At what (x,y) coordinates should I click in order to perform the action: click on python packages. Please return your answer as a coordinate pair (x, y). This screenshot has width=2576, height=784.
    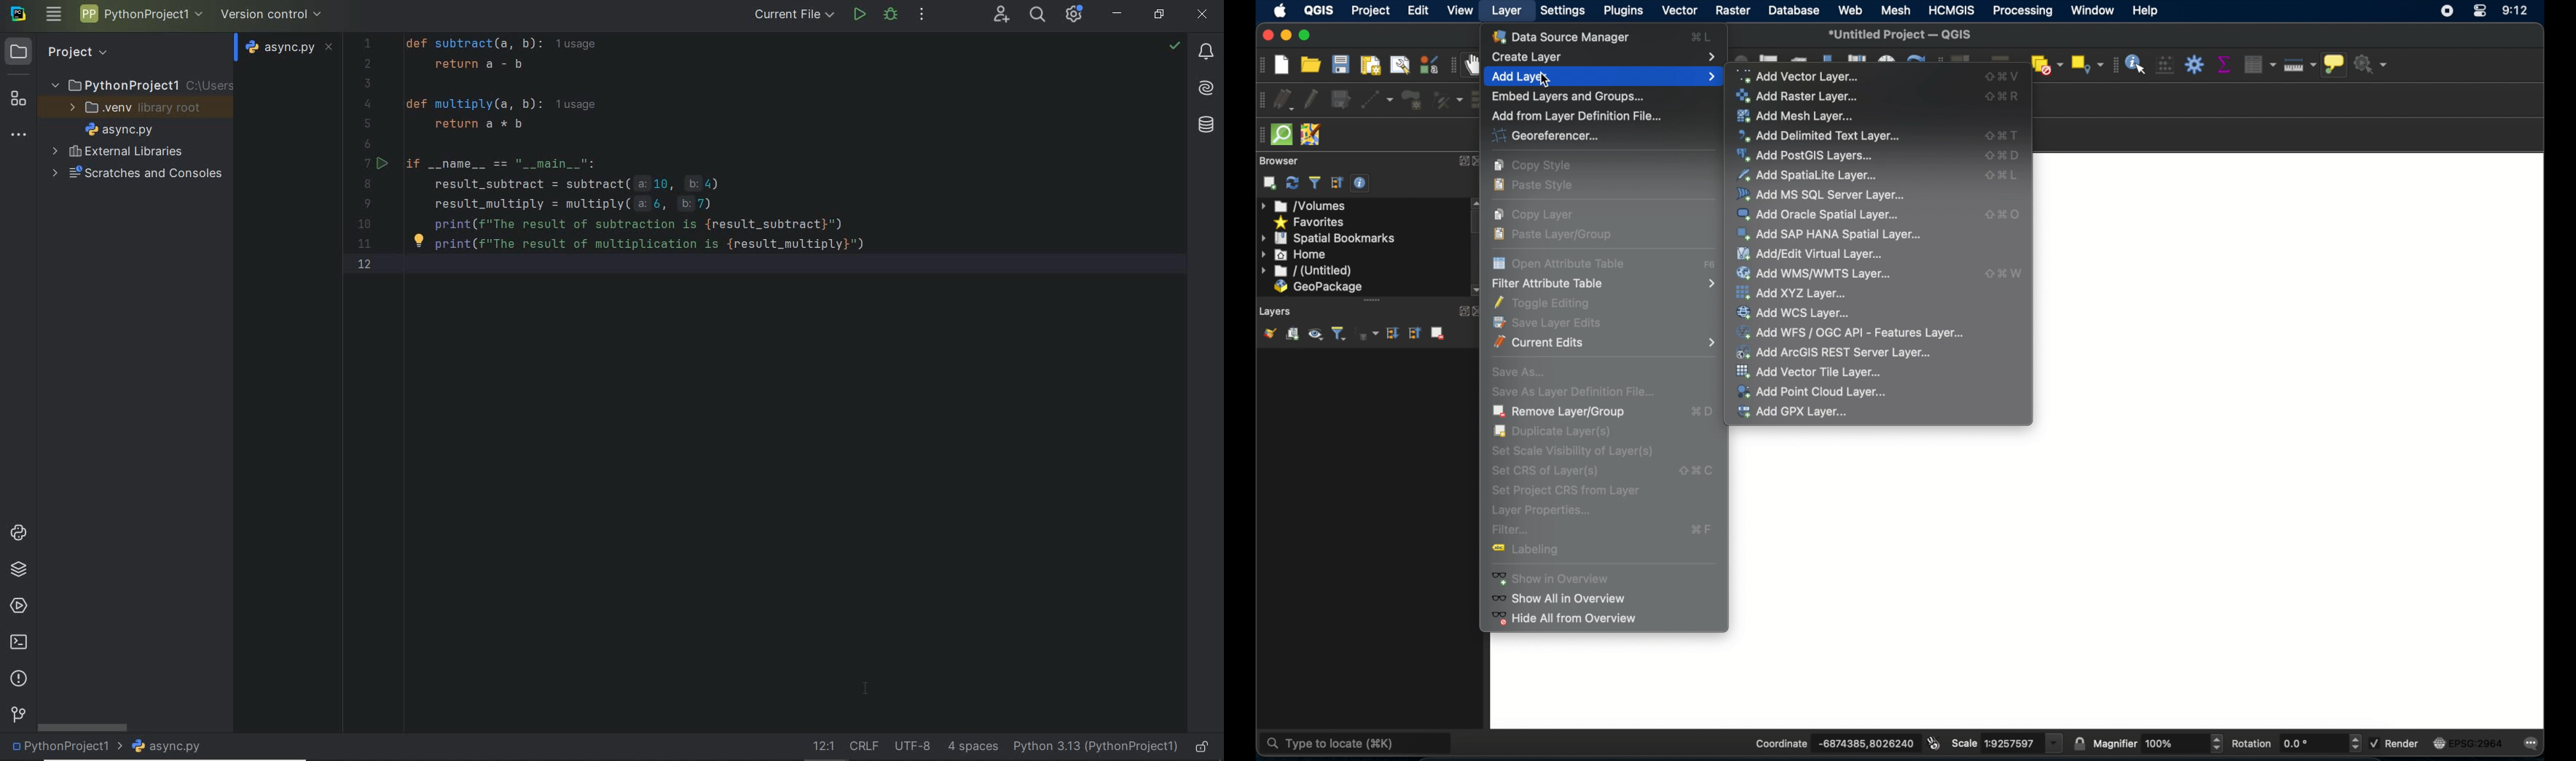
    Looking at the image, I should click on (17, 570).